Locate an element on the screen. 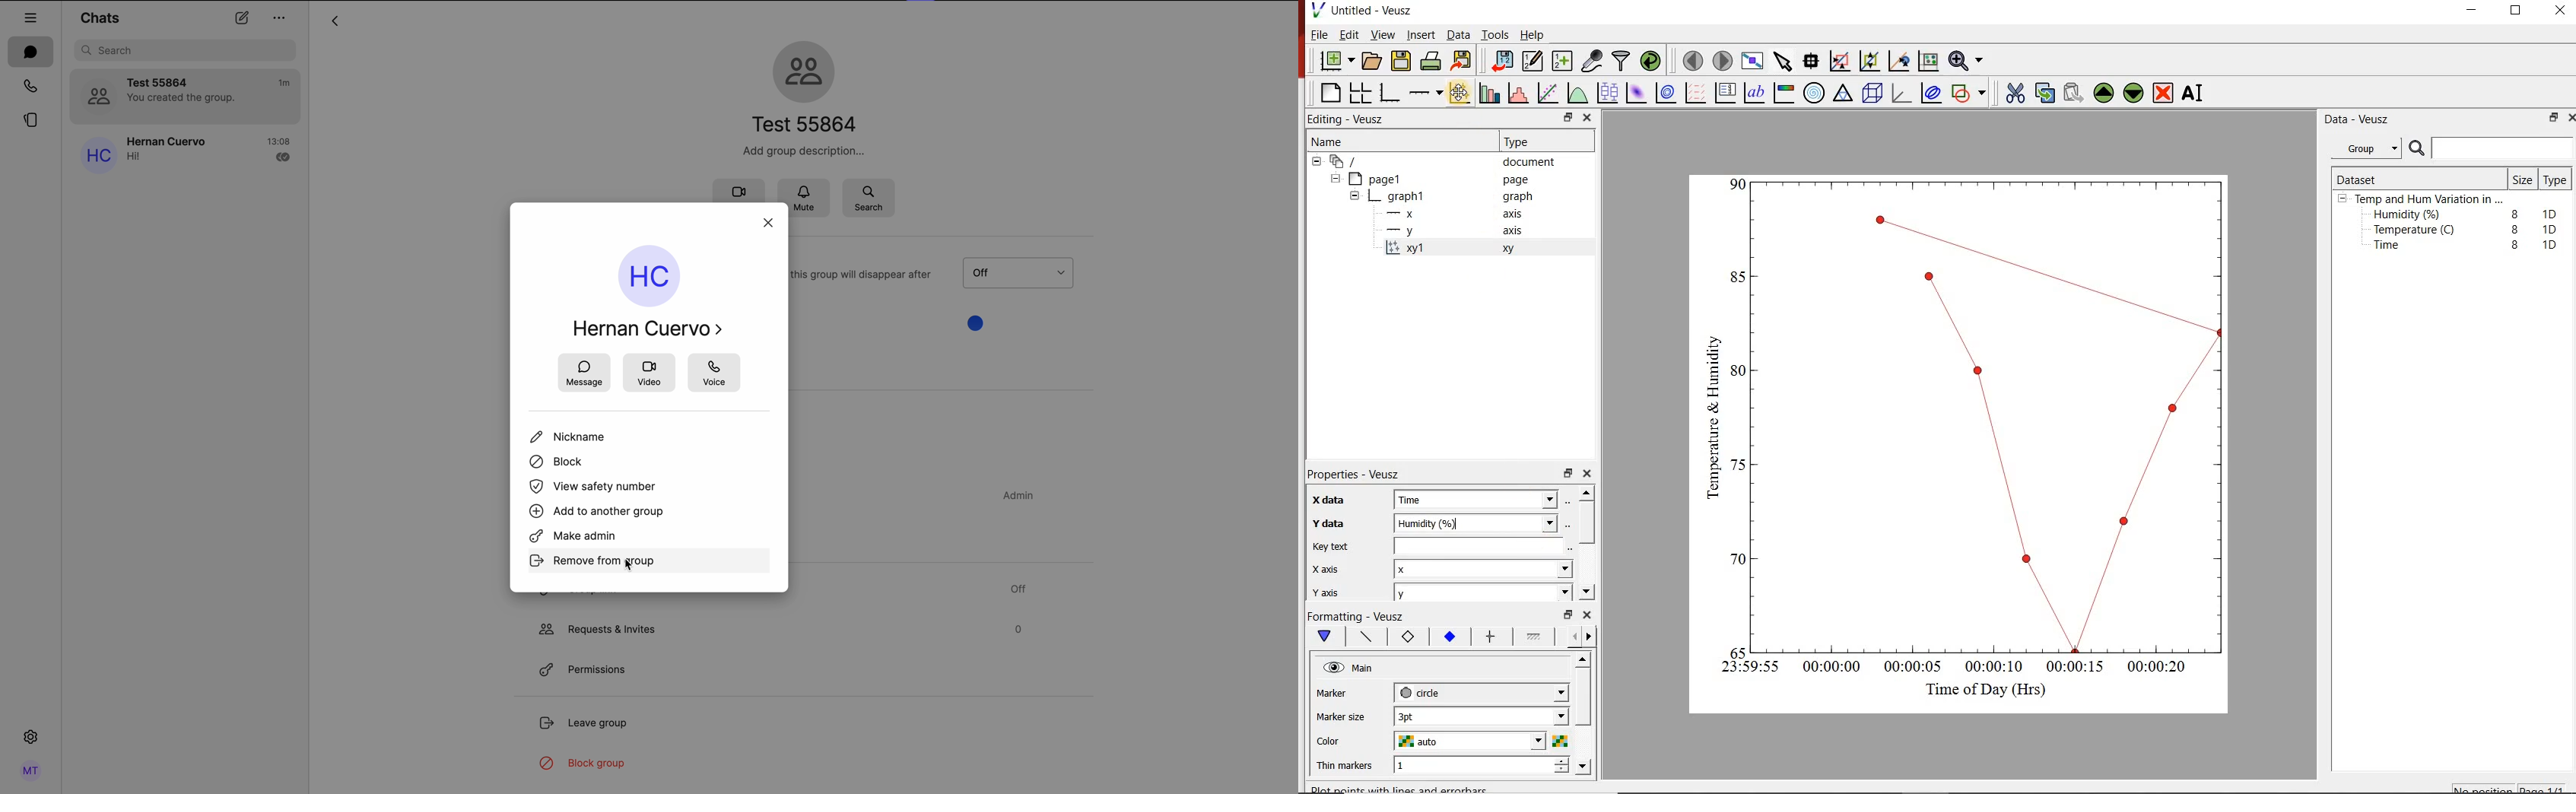  y data dropdown is located at coordinates (1526, 523).